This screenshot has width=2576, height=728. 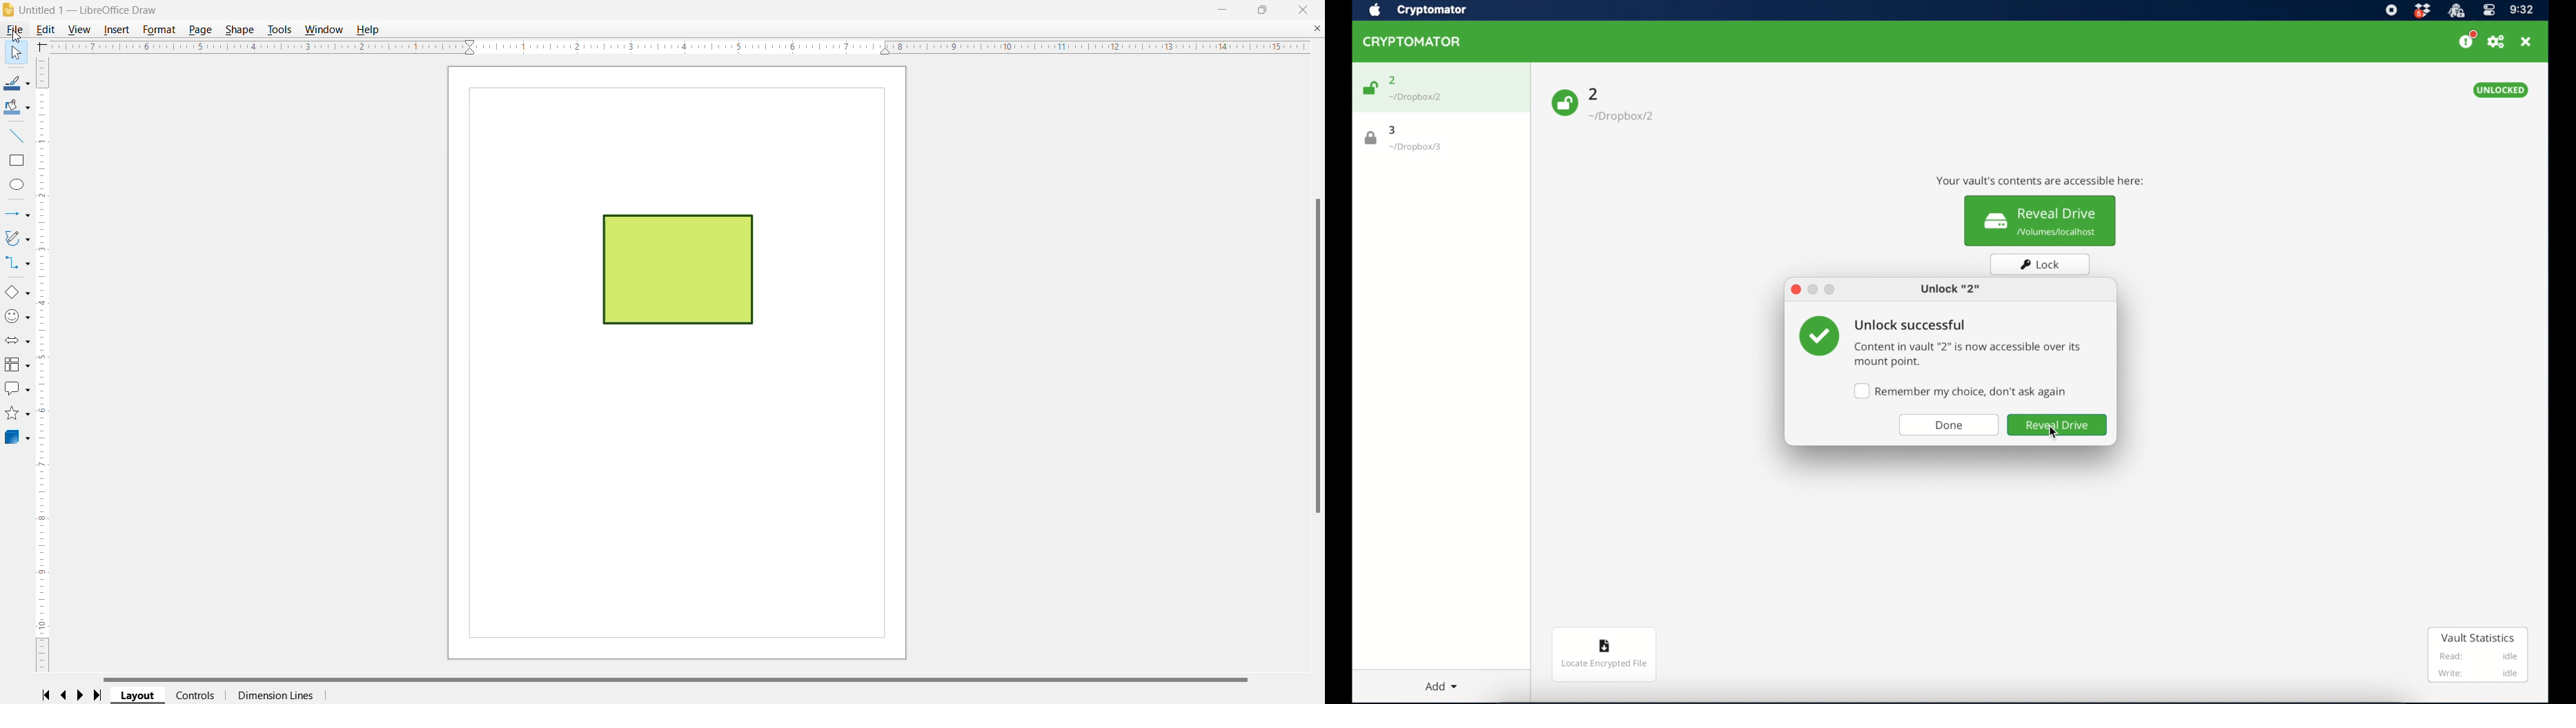 What do you see at coordinates (371, 30) in the screenshot?
I see `Help` at bounding box center [371, 30].